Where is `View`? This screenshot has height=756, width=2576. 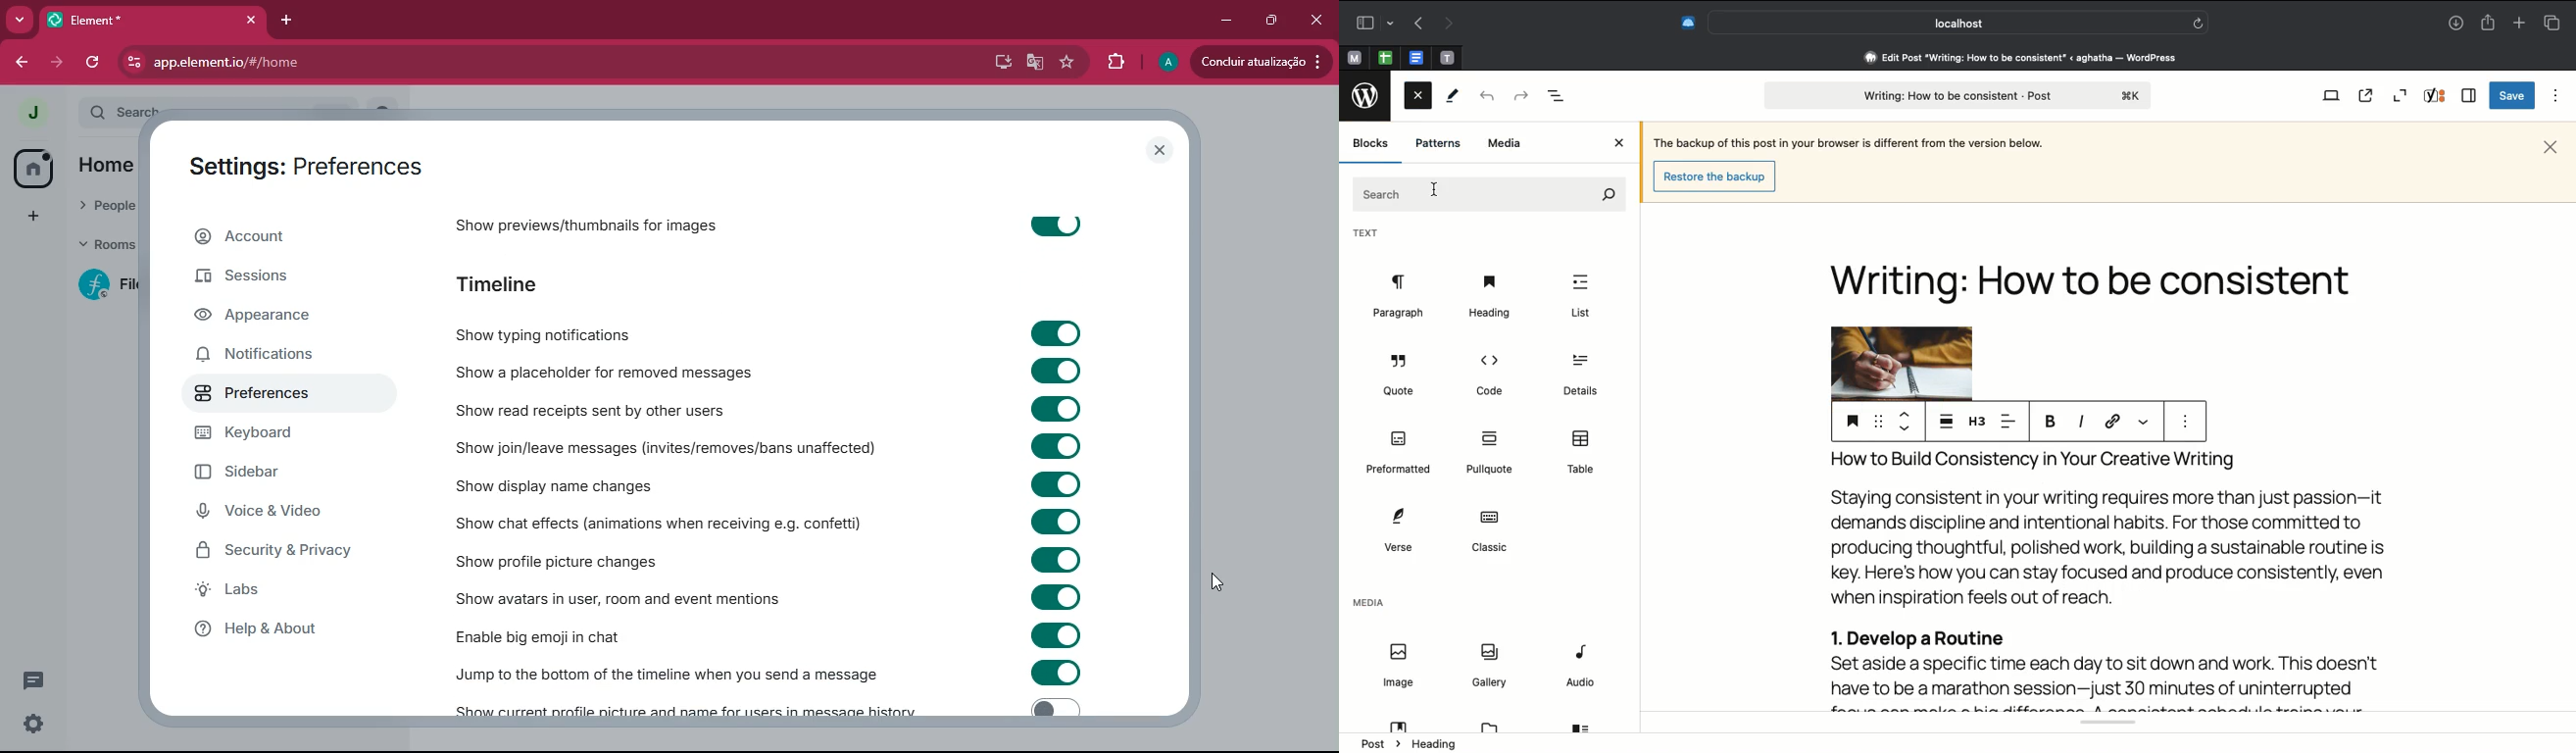
View is located at coordinates (2328, 97).